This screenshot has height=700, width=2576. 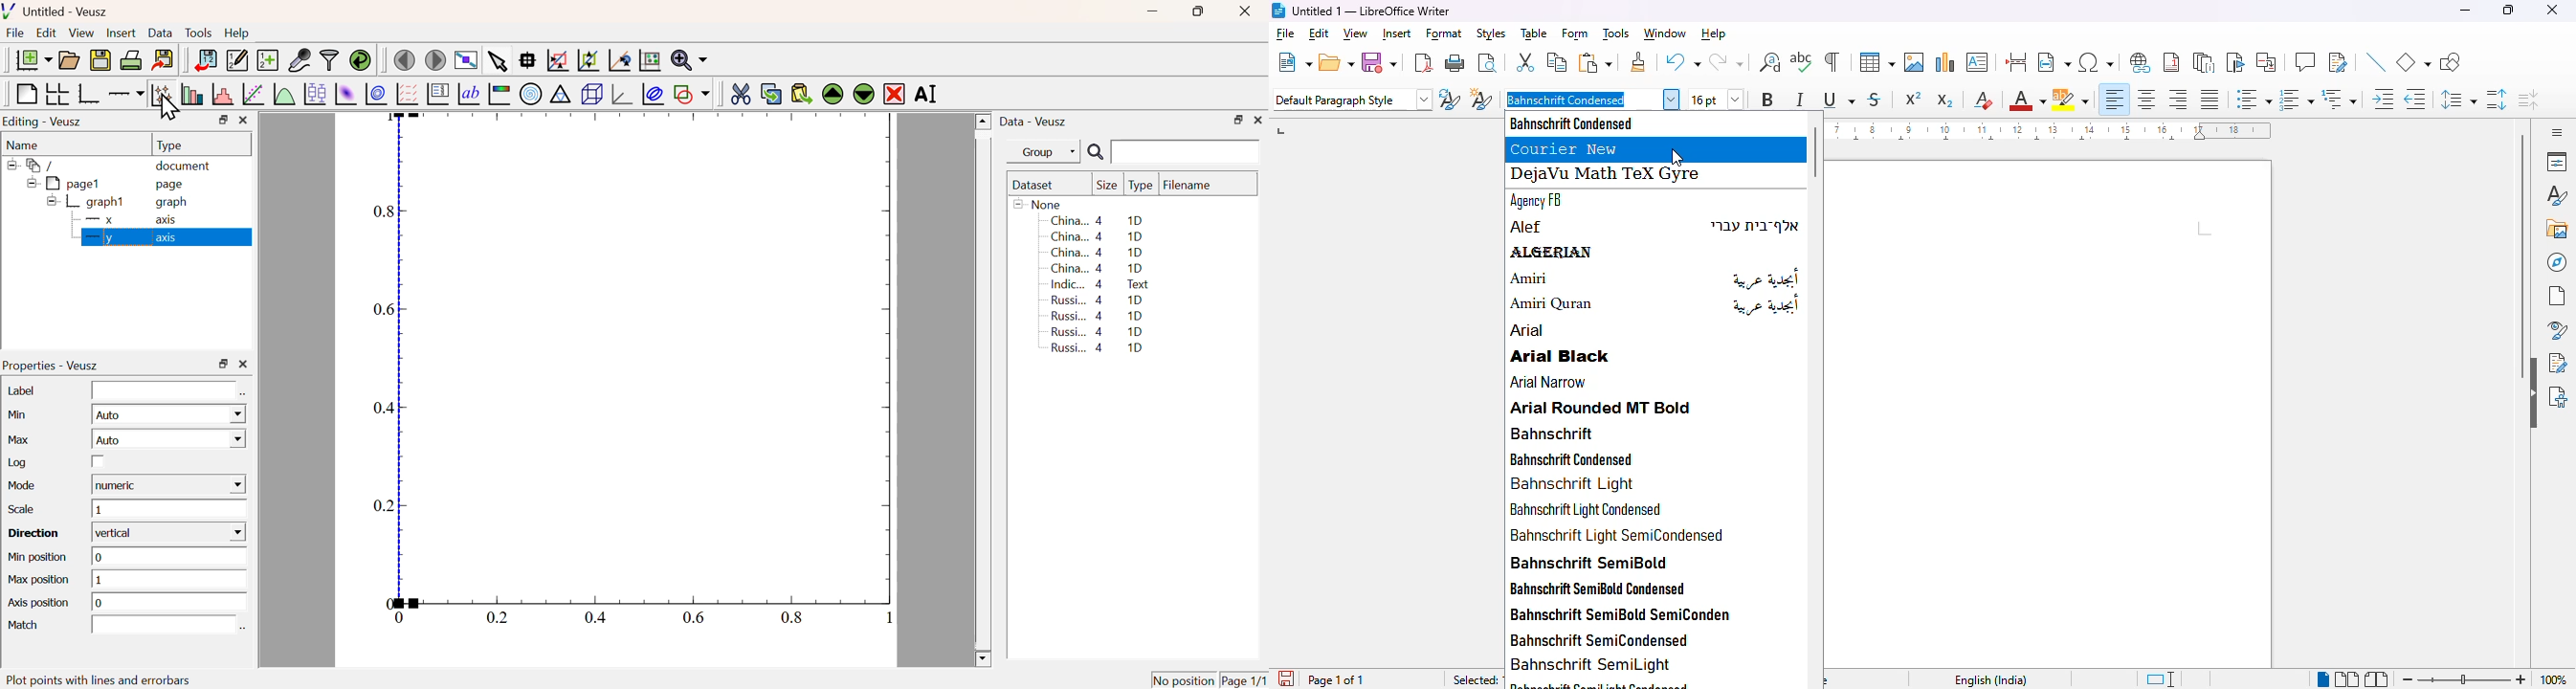 What do you see at coordinates (1598, 589) in the screenshot?
I see `bahnschrift semibold condensed` at bounding box center [1598, 589].